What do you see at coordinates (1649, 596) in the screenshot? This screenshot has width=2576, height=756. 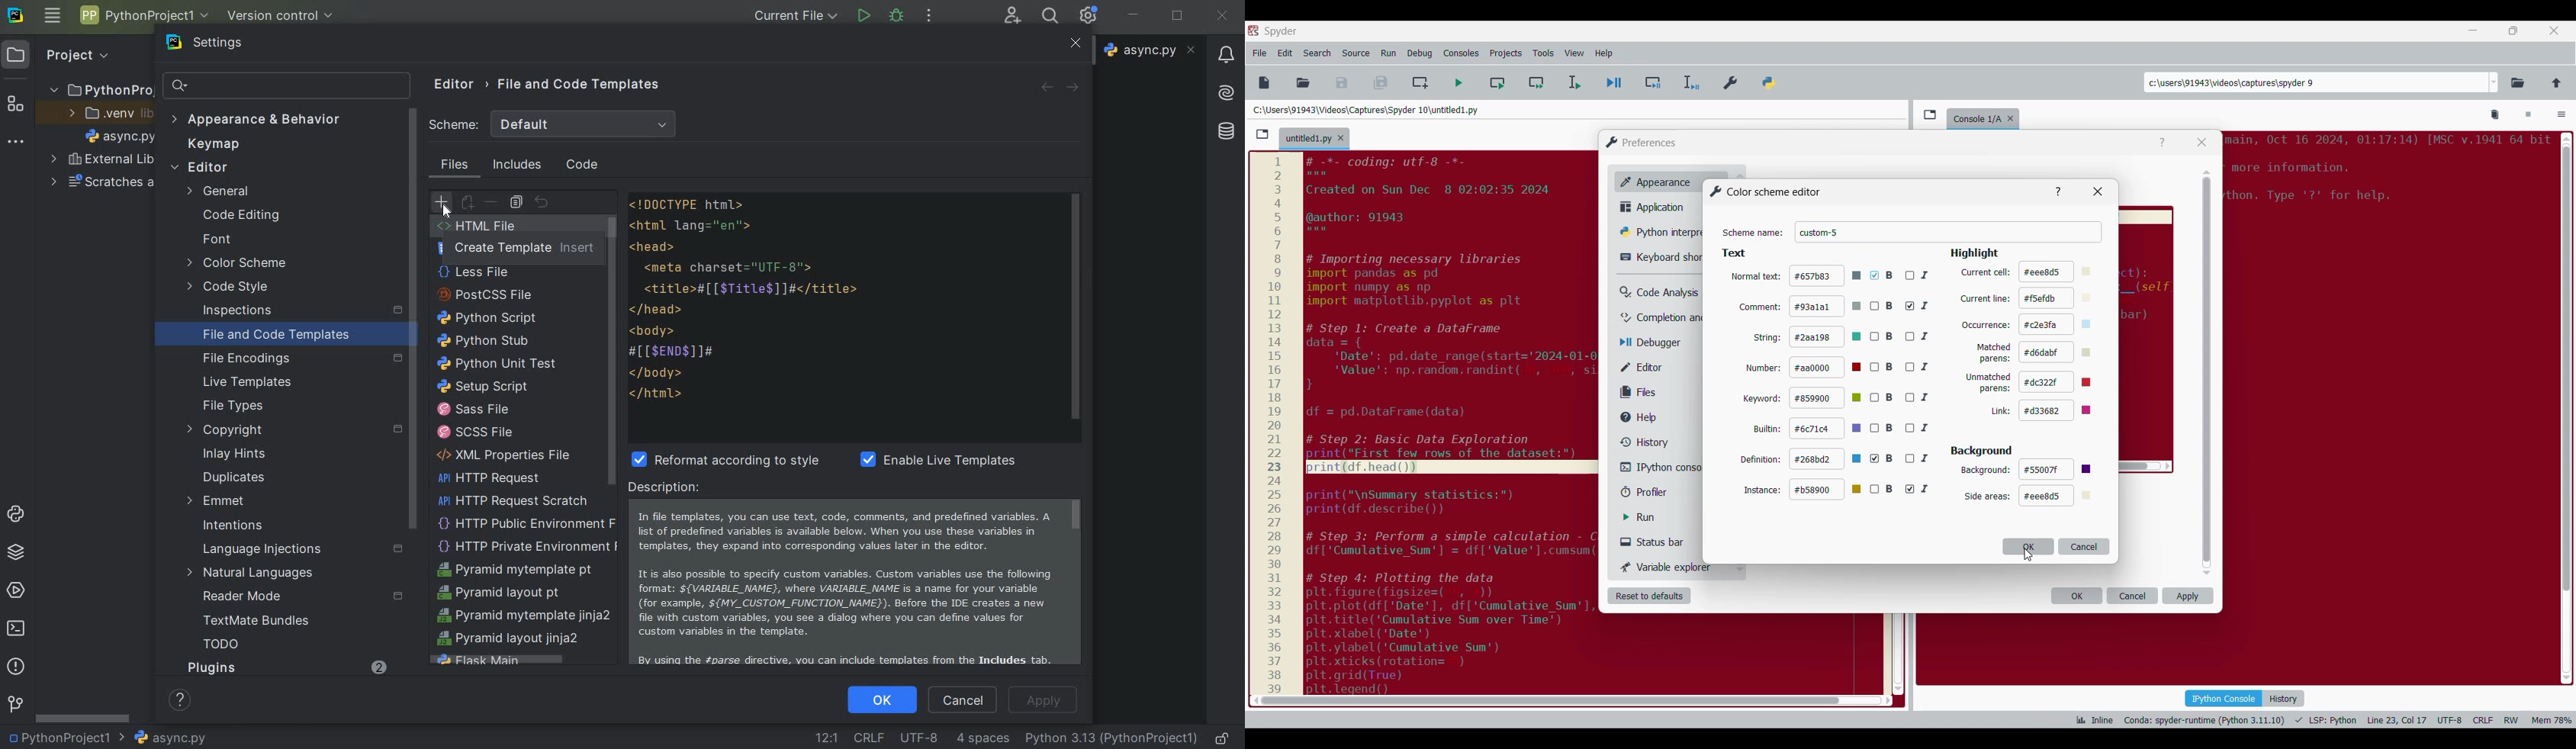 I see `Reset to defaults` at bounding box center [1649, 596].